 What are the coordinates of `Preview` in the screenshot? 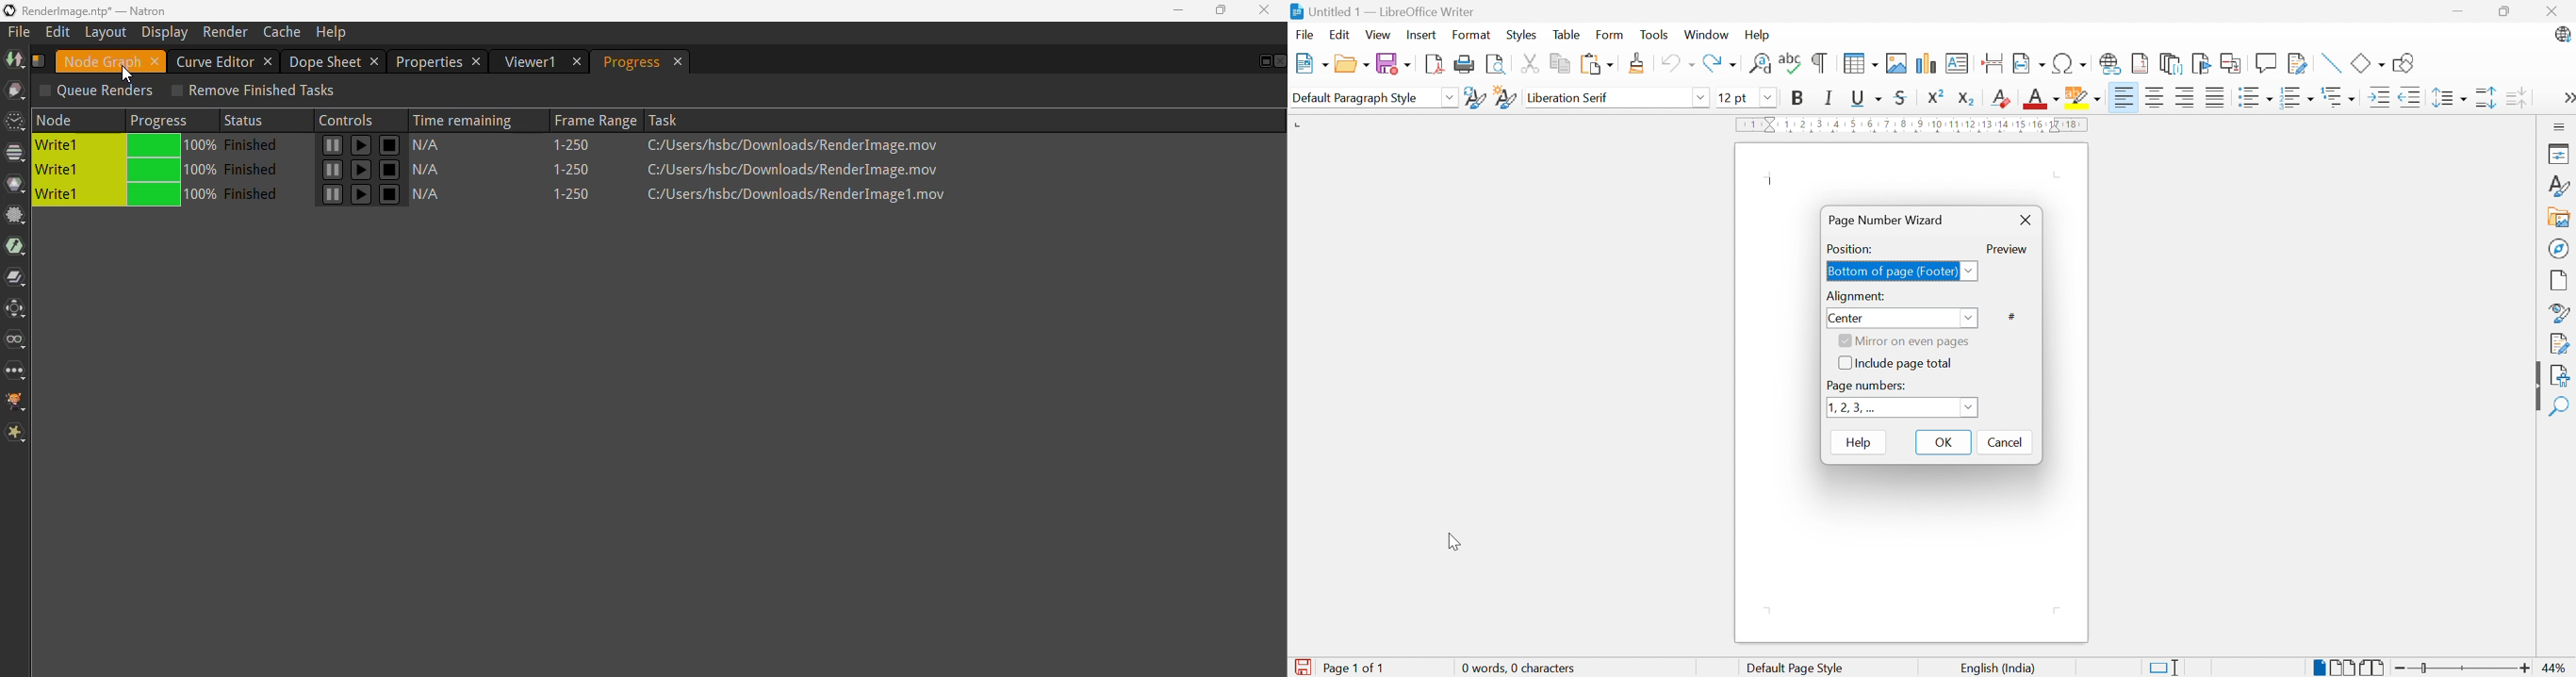 It's located at (2009, 250).